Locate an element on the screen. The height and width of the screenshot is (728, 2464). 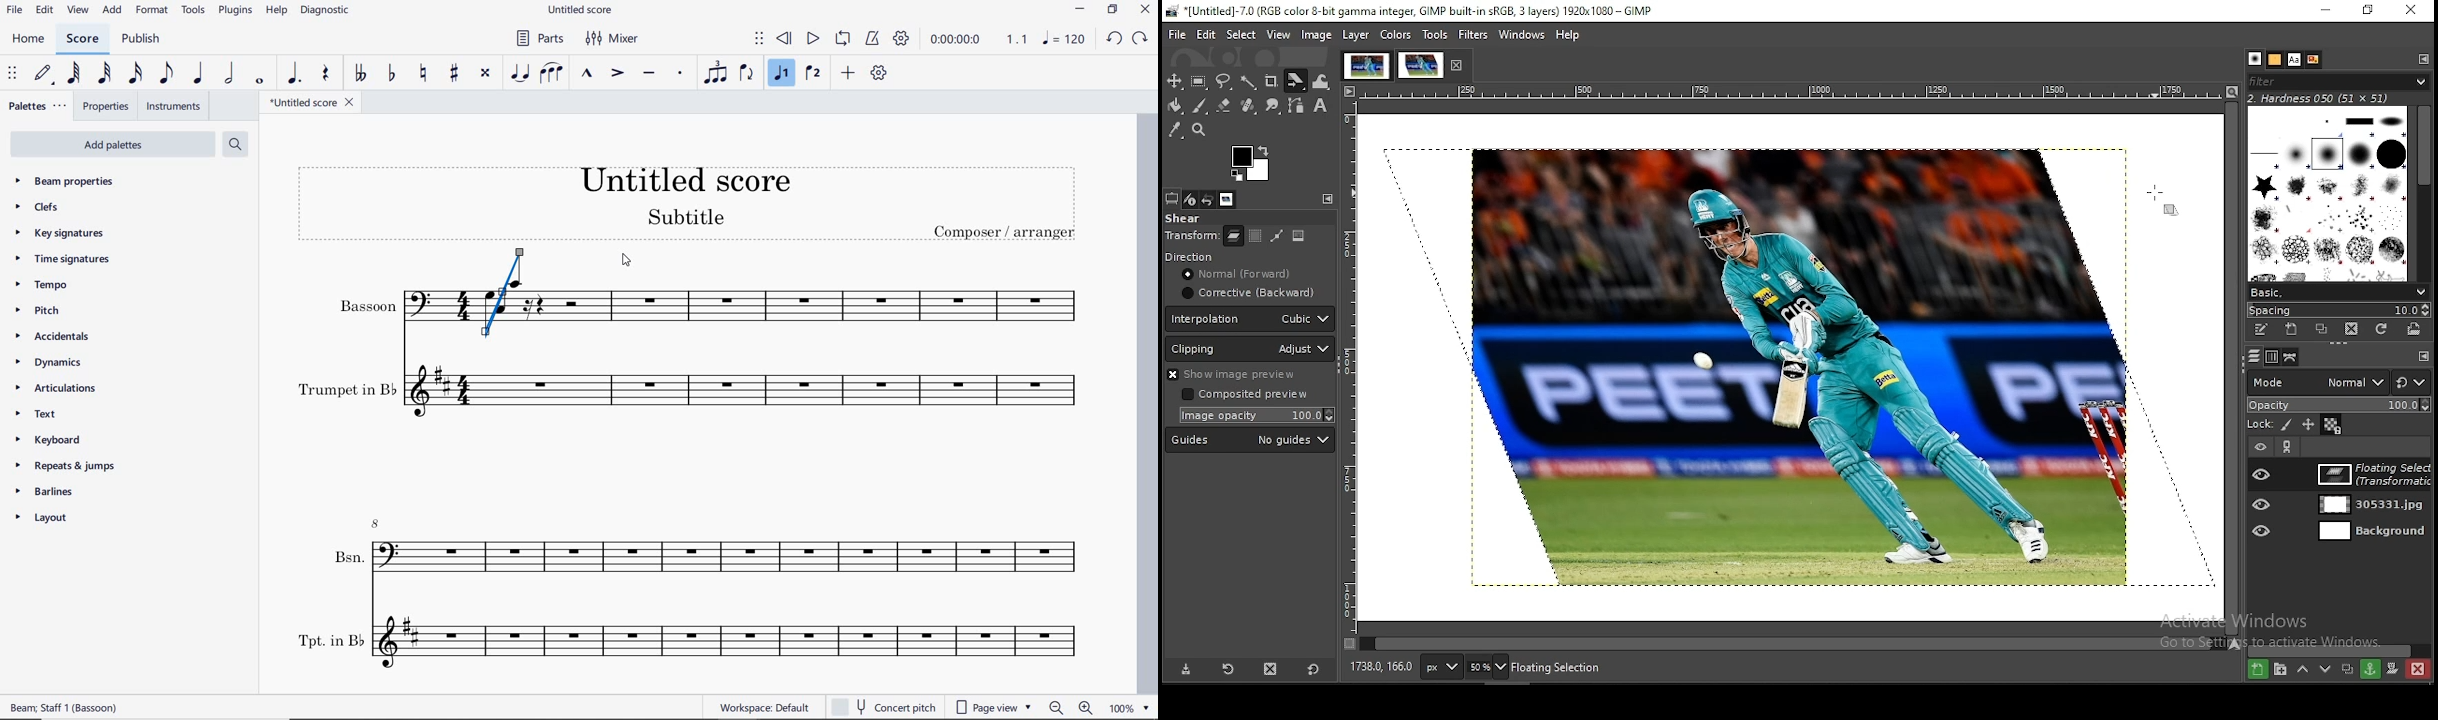
text tool is located at coordinates (1322, 106).